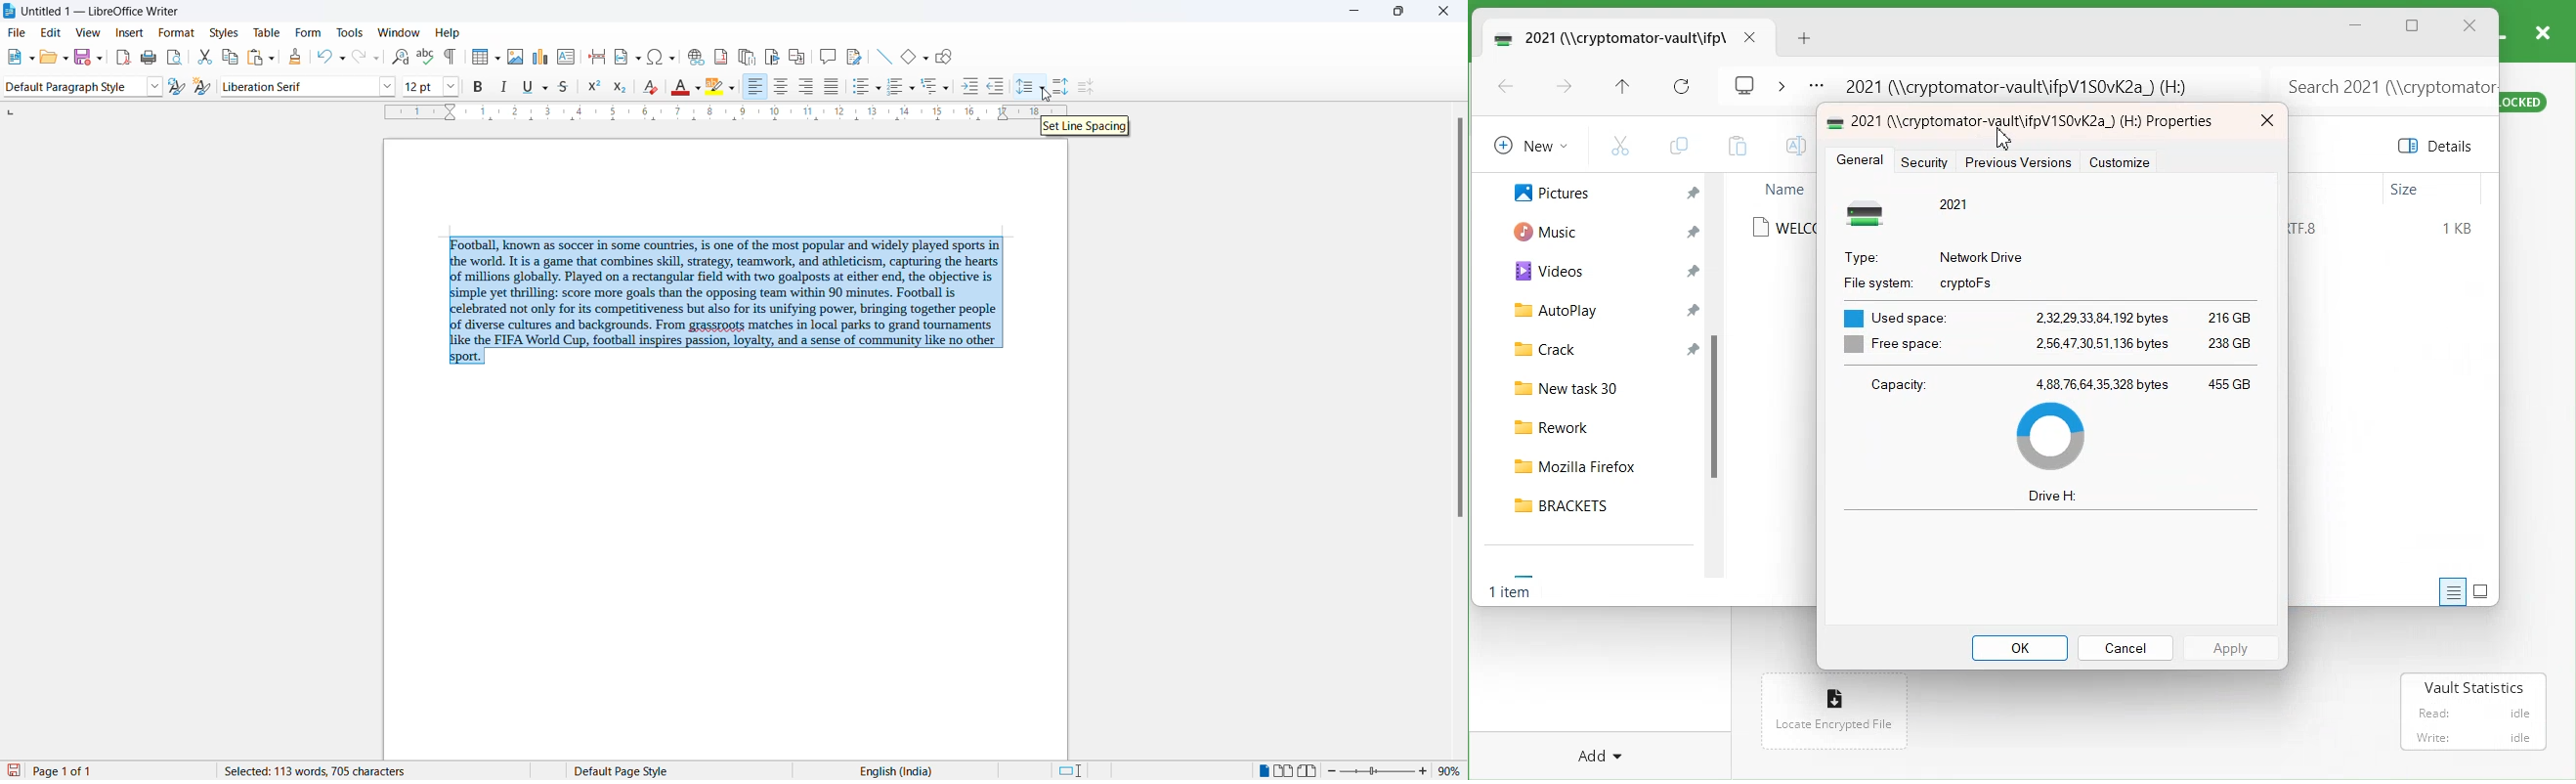 This screenshot has width=2576, height=784. What do you see at coordinates (451, 86) in the screenshot?
I see `font size options` at bounding box center [451, 86].